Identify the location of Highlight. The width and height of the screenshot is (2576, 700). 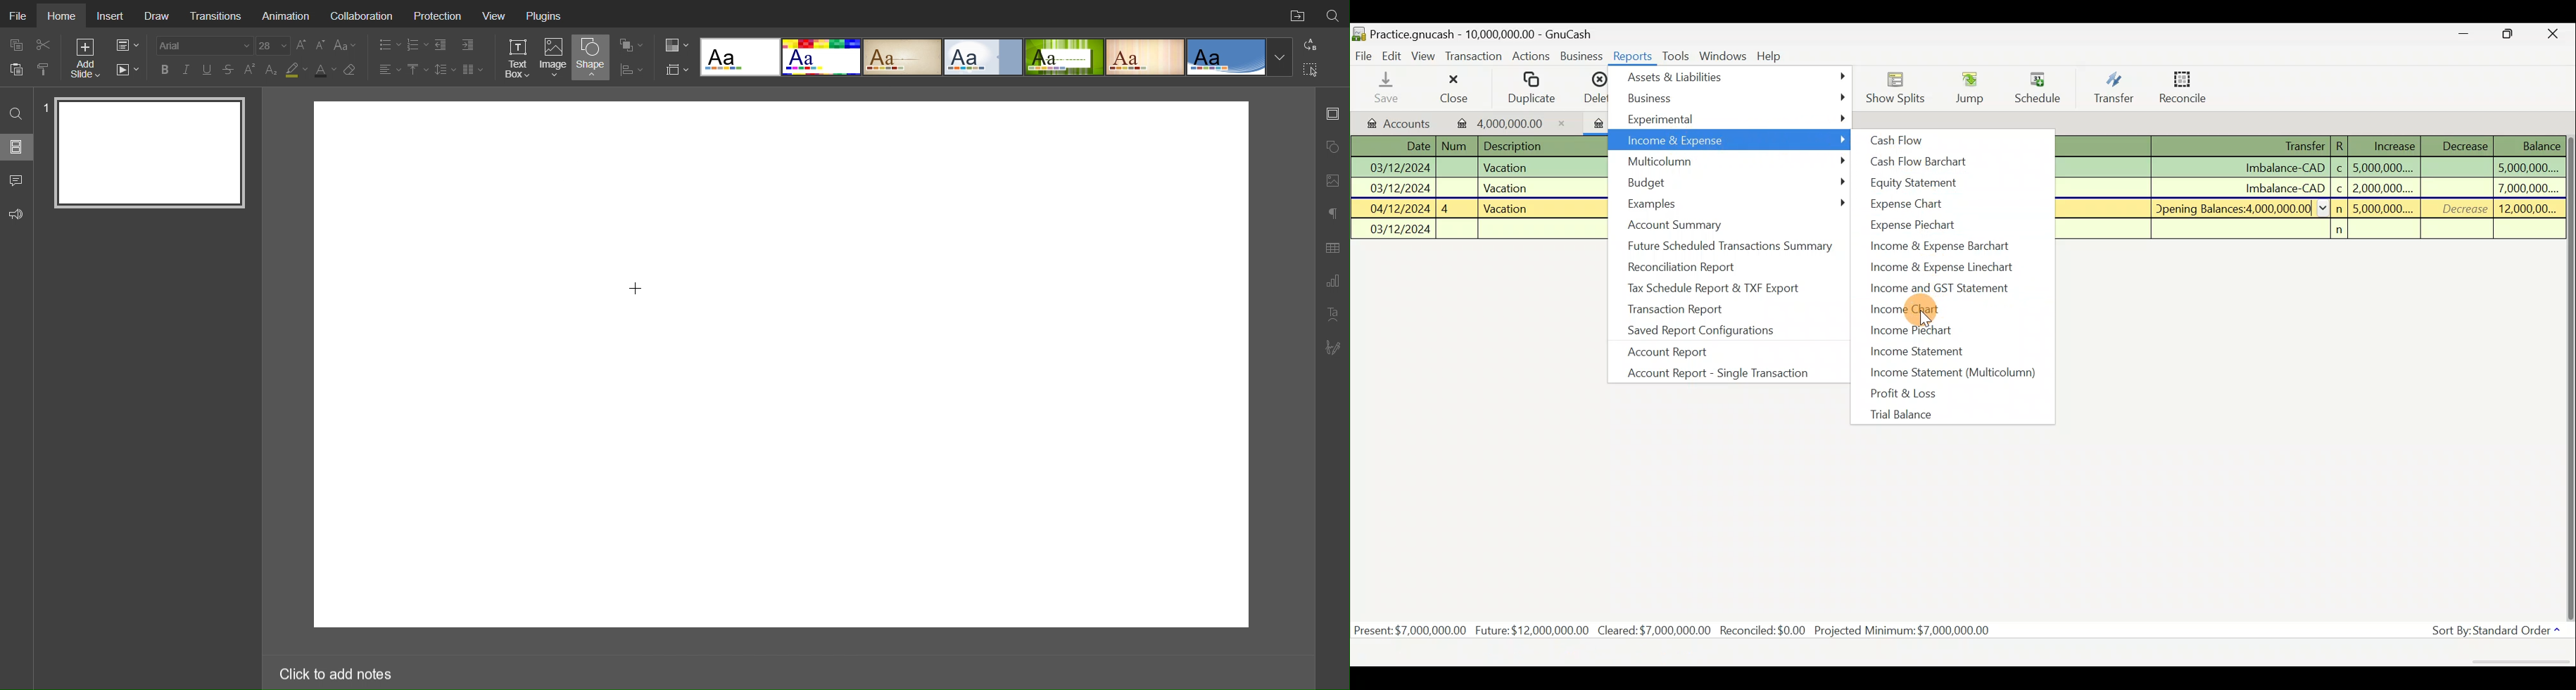
(296, 70).